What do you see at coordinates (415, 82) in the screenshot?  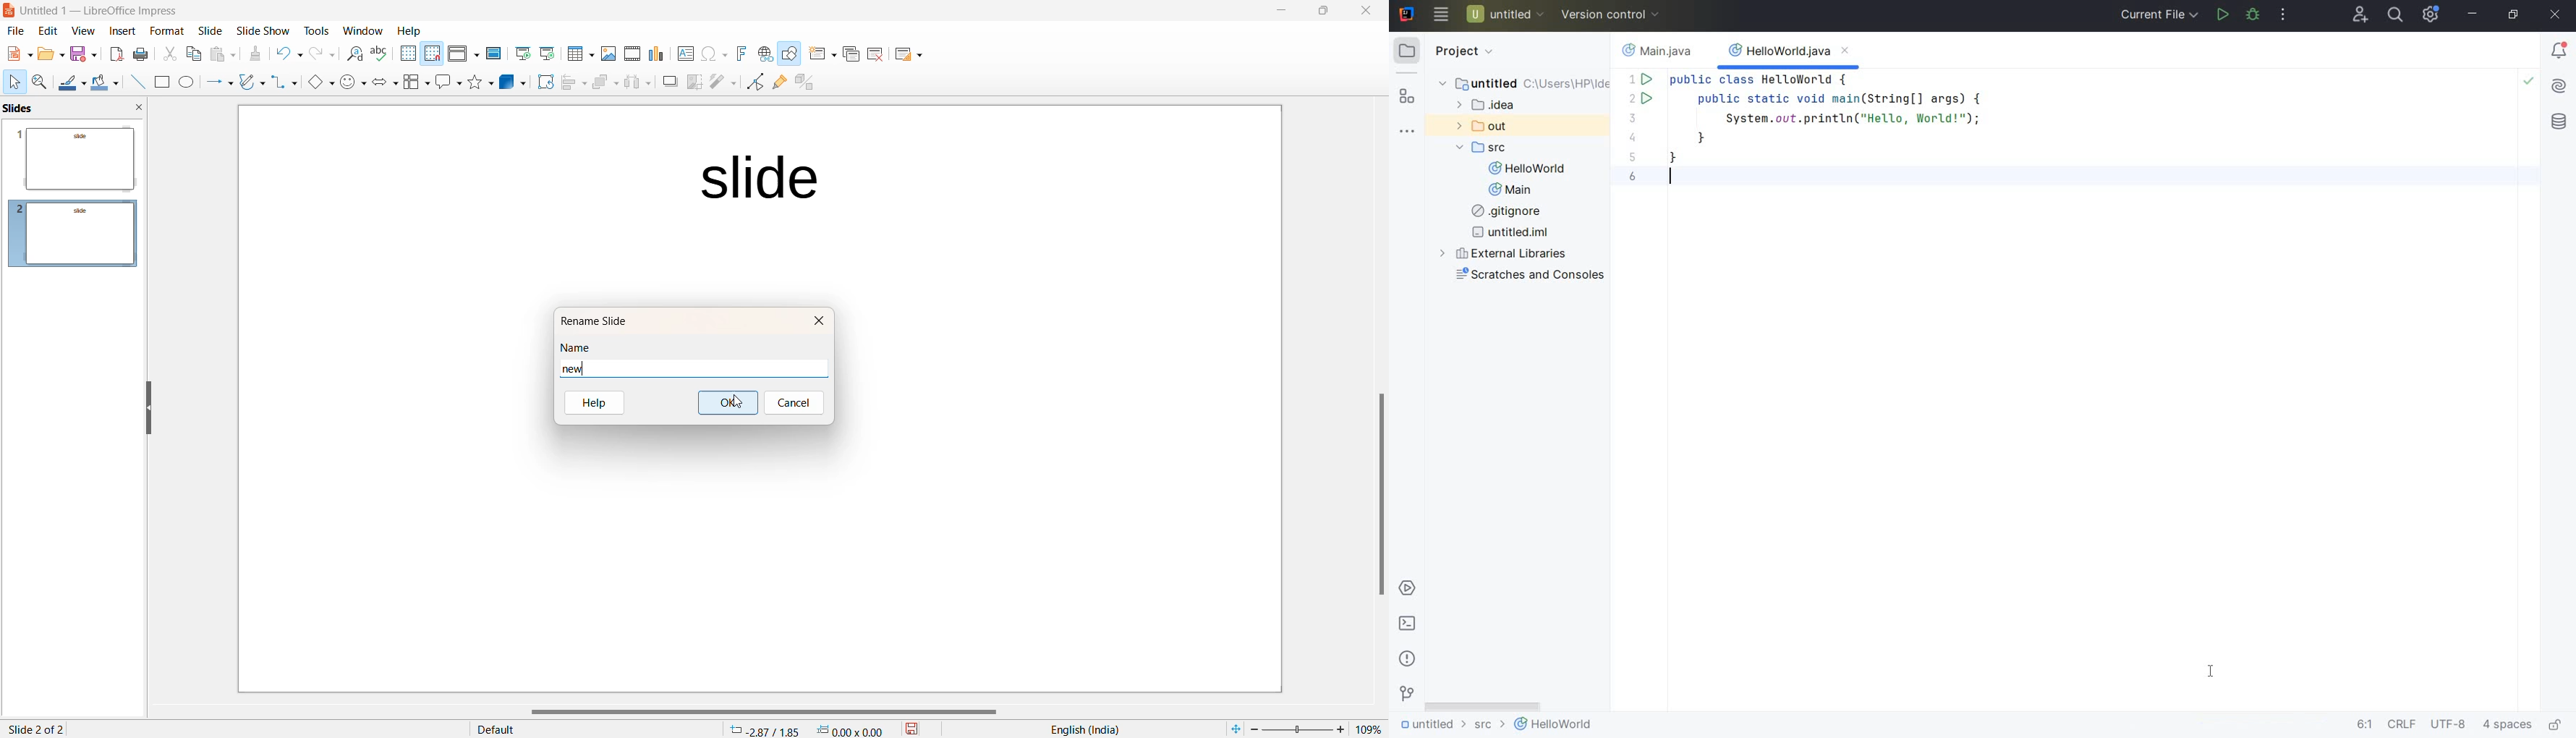 I see `Flow chart` at bounding box center [415, 82].